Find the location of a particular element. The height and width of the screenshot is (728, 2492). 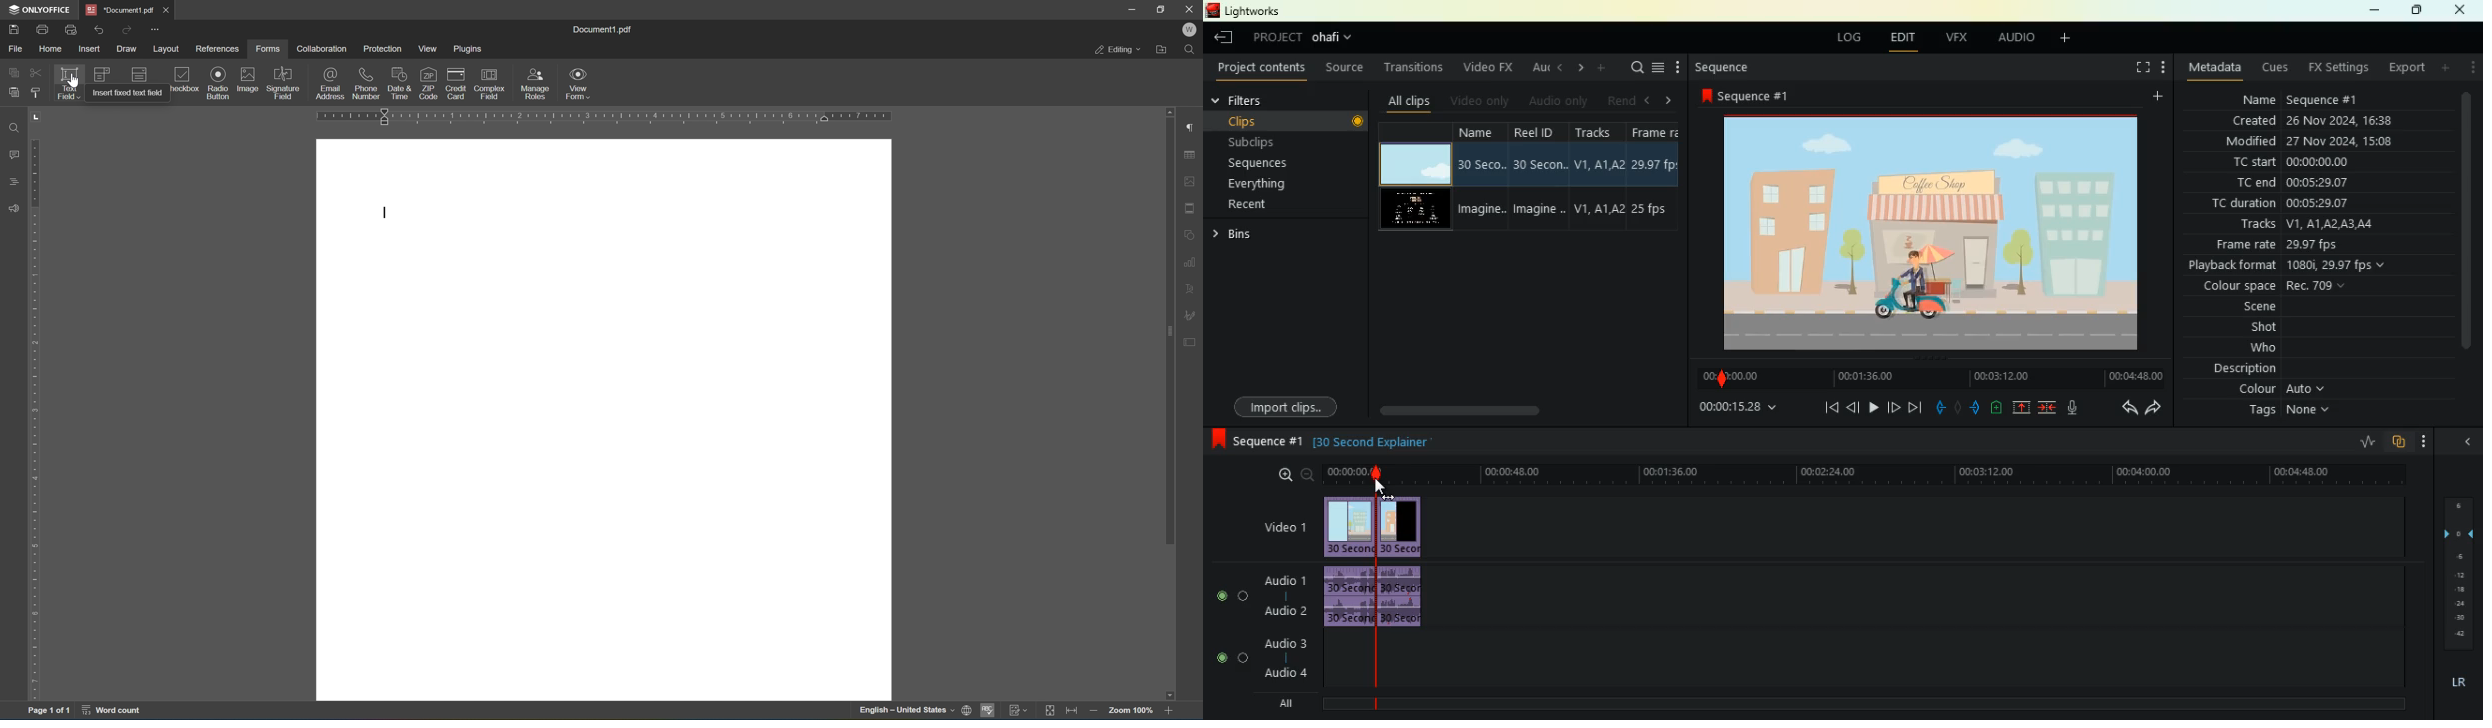

name is located at coordinates (1482, 131).